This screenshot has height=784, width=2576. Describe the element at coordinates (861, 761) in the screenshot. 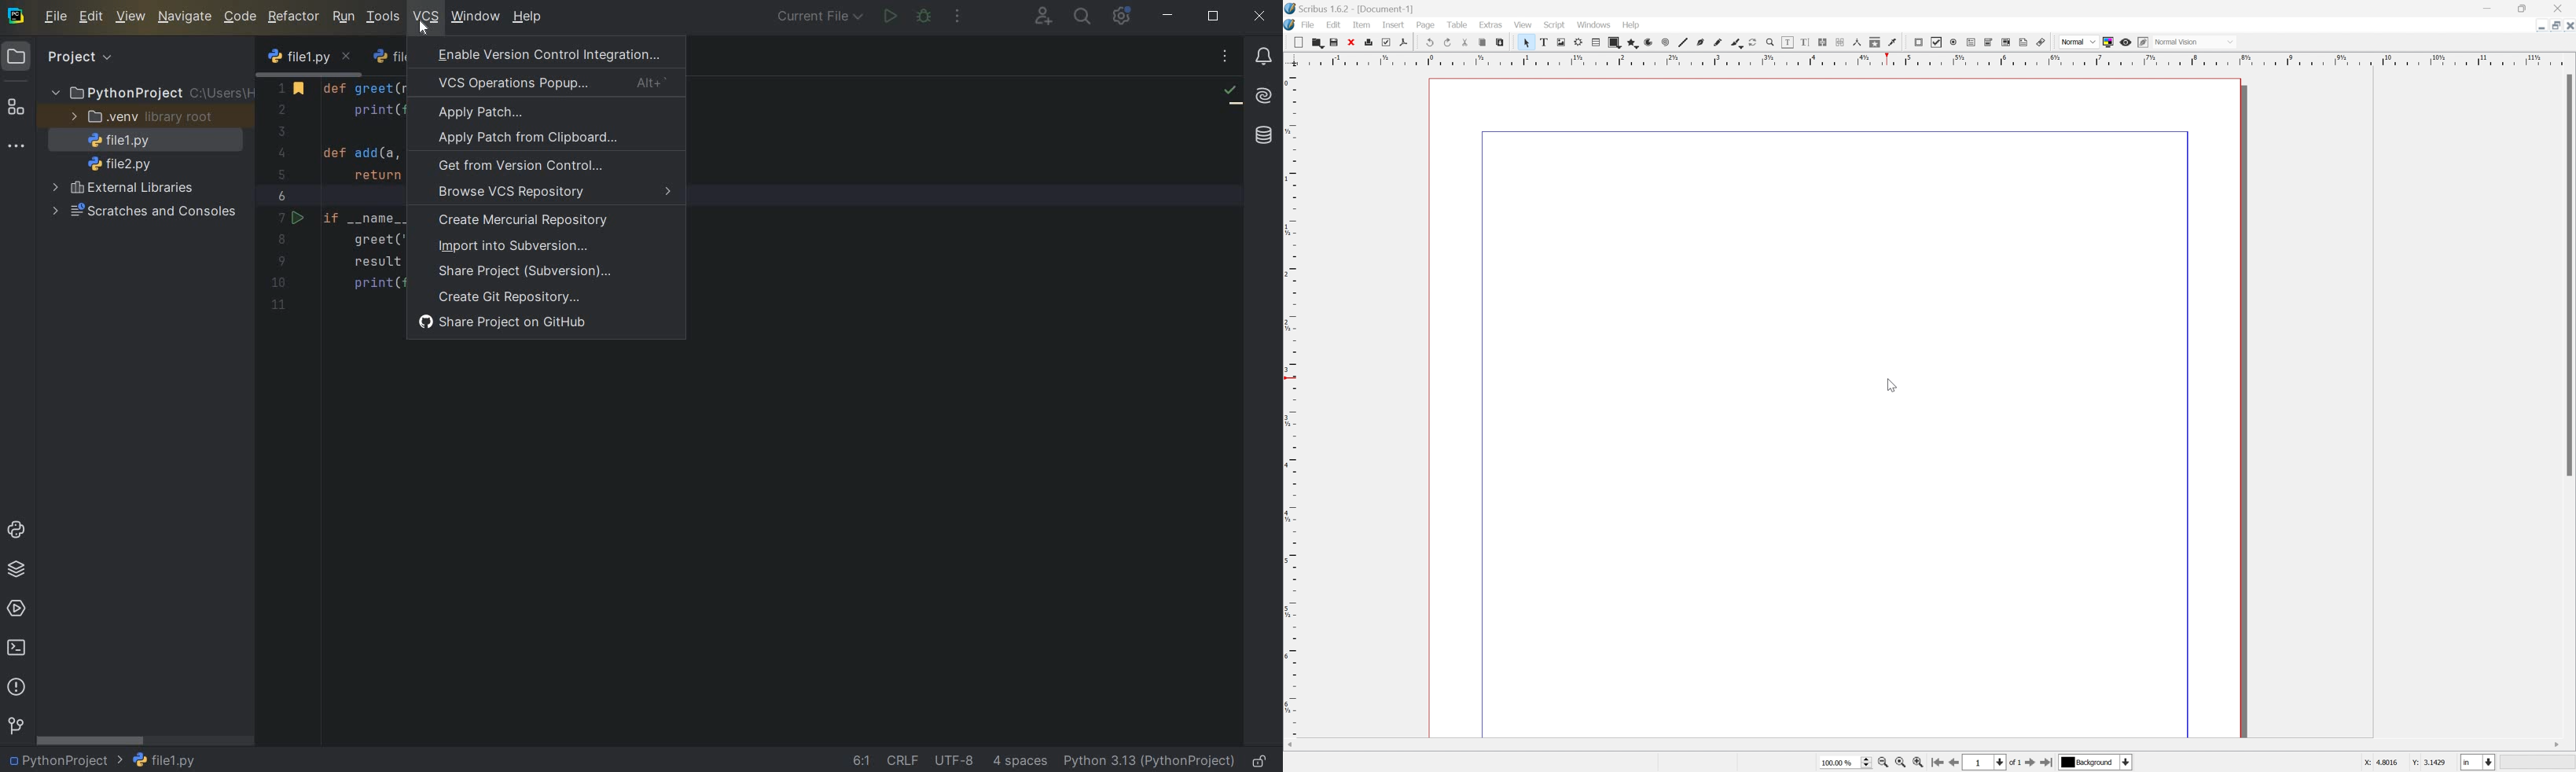

I see `go to line` at that location.